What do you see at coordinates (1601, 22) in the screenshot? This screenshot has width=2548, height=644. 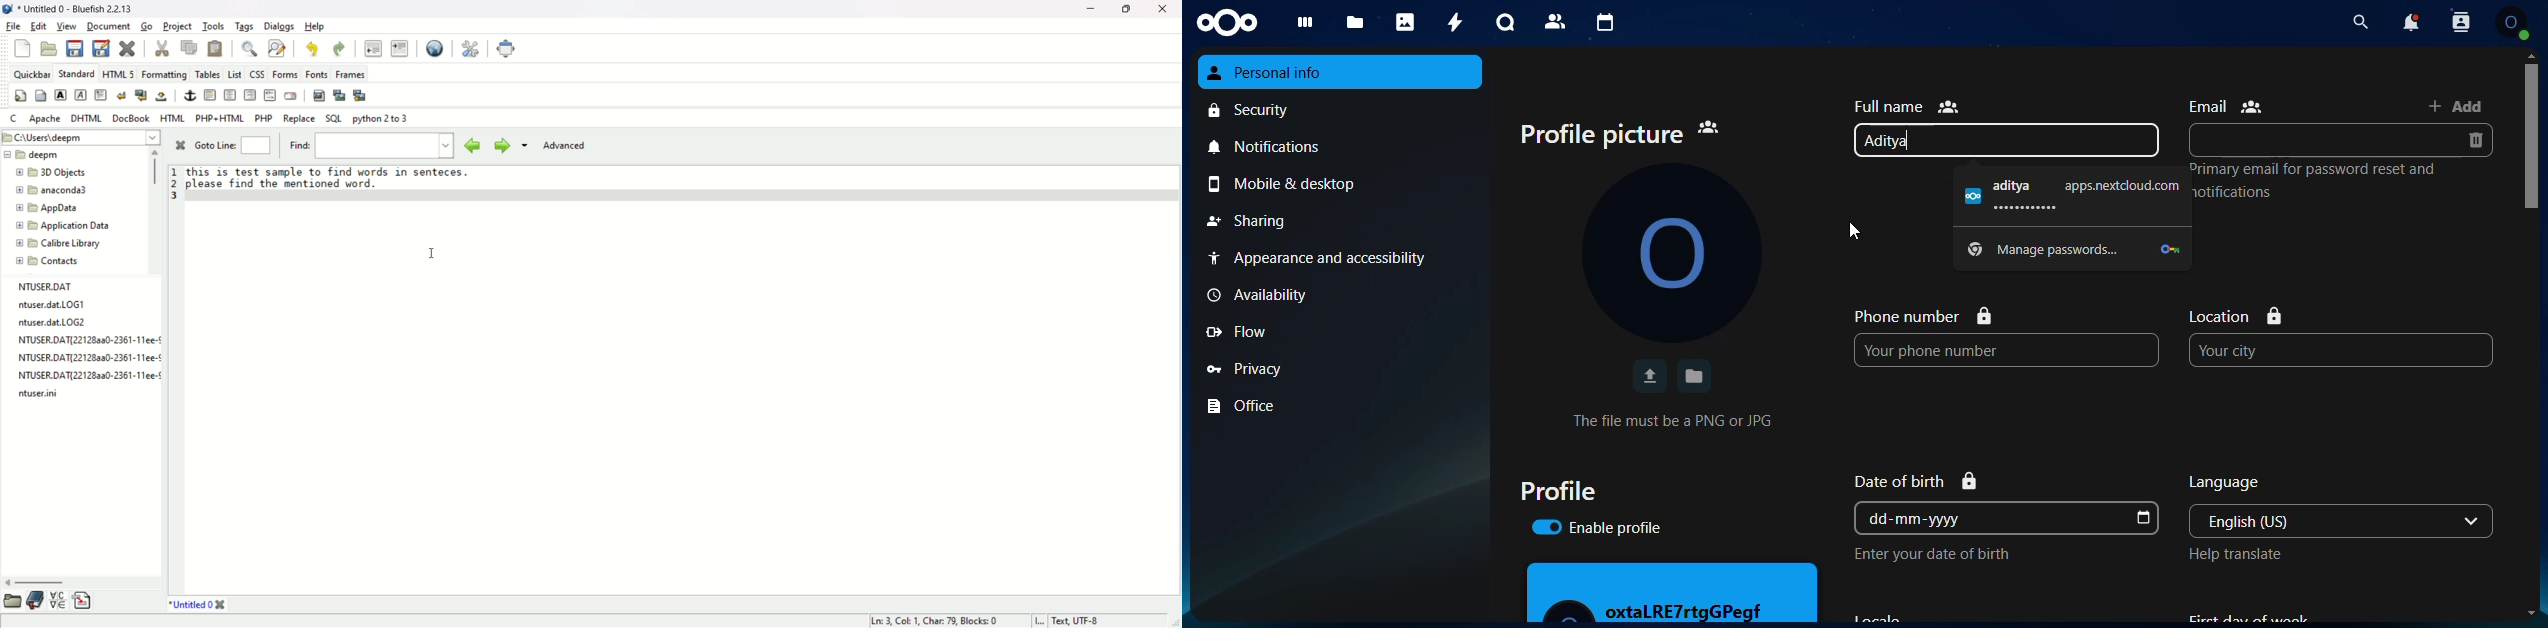 I see `calendar` at bounding box center [1601, 22].